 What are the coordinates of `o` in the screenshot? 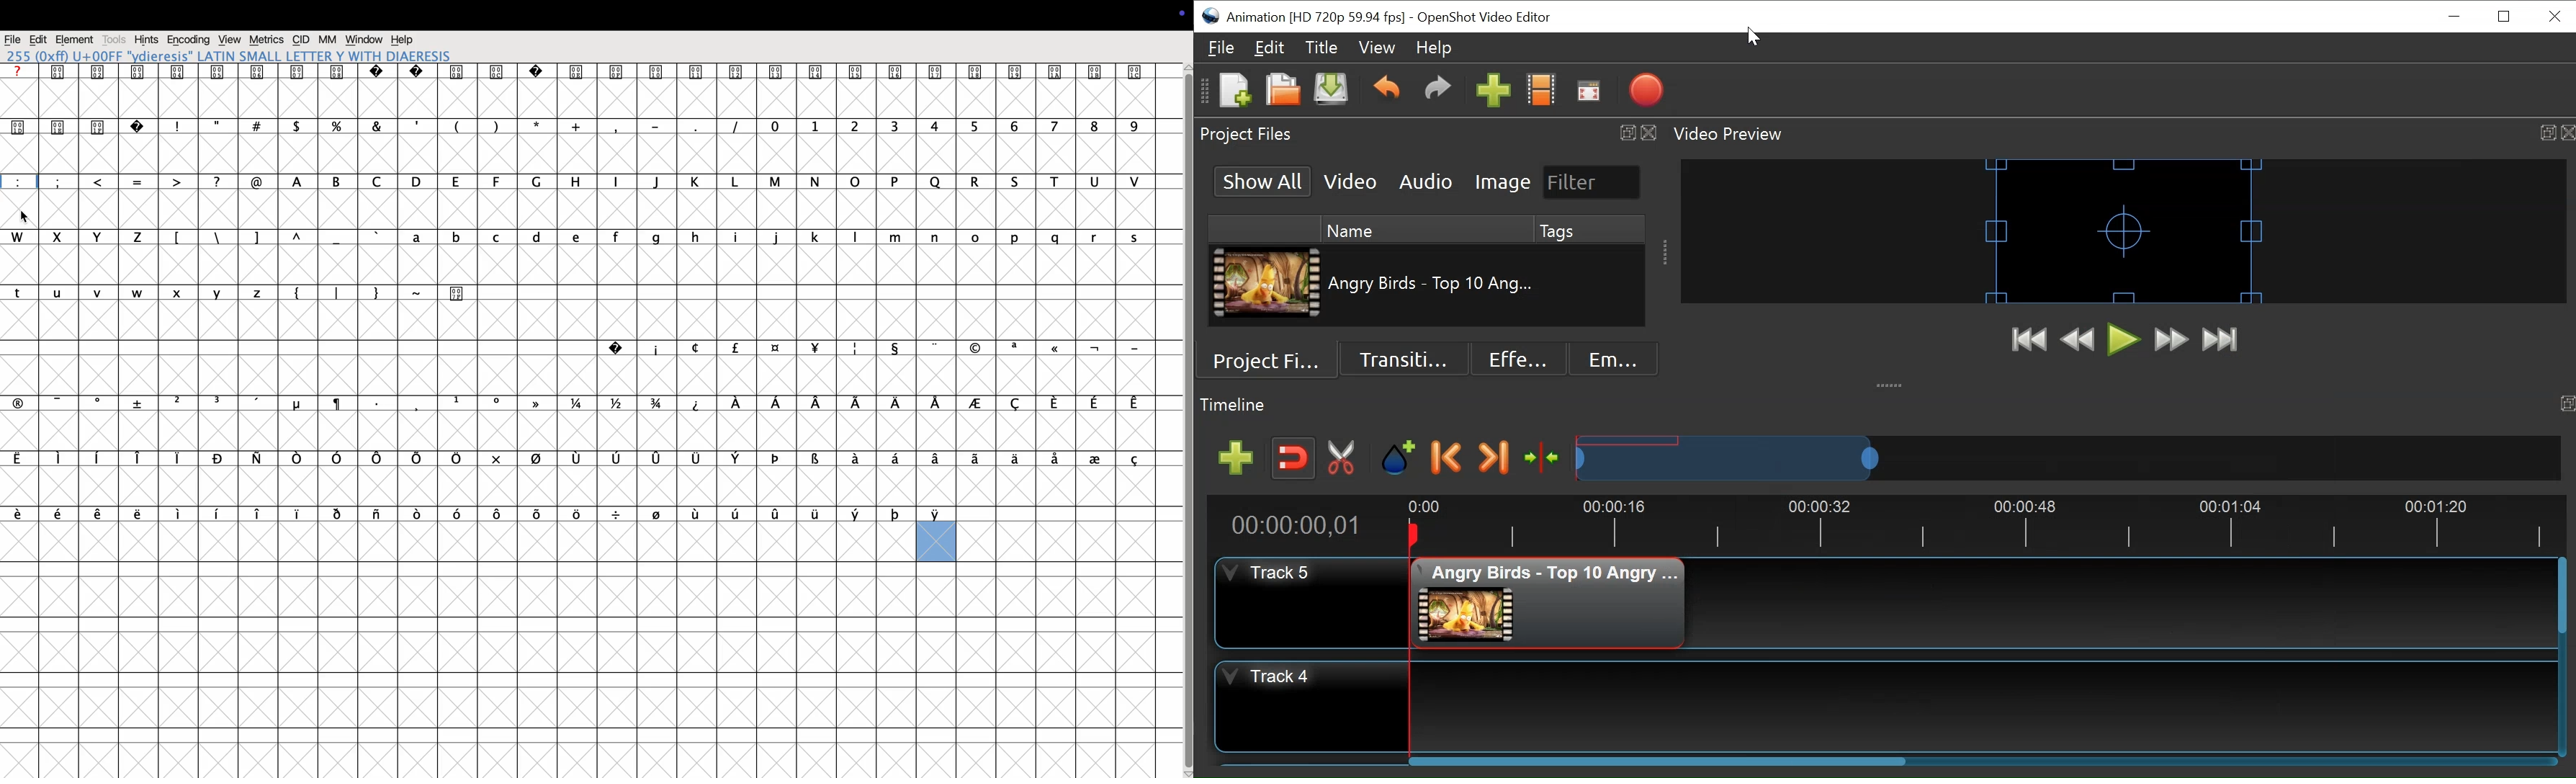 It's located at (979, 258).